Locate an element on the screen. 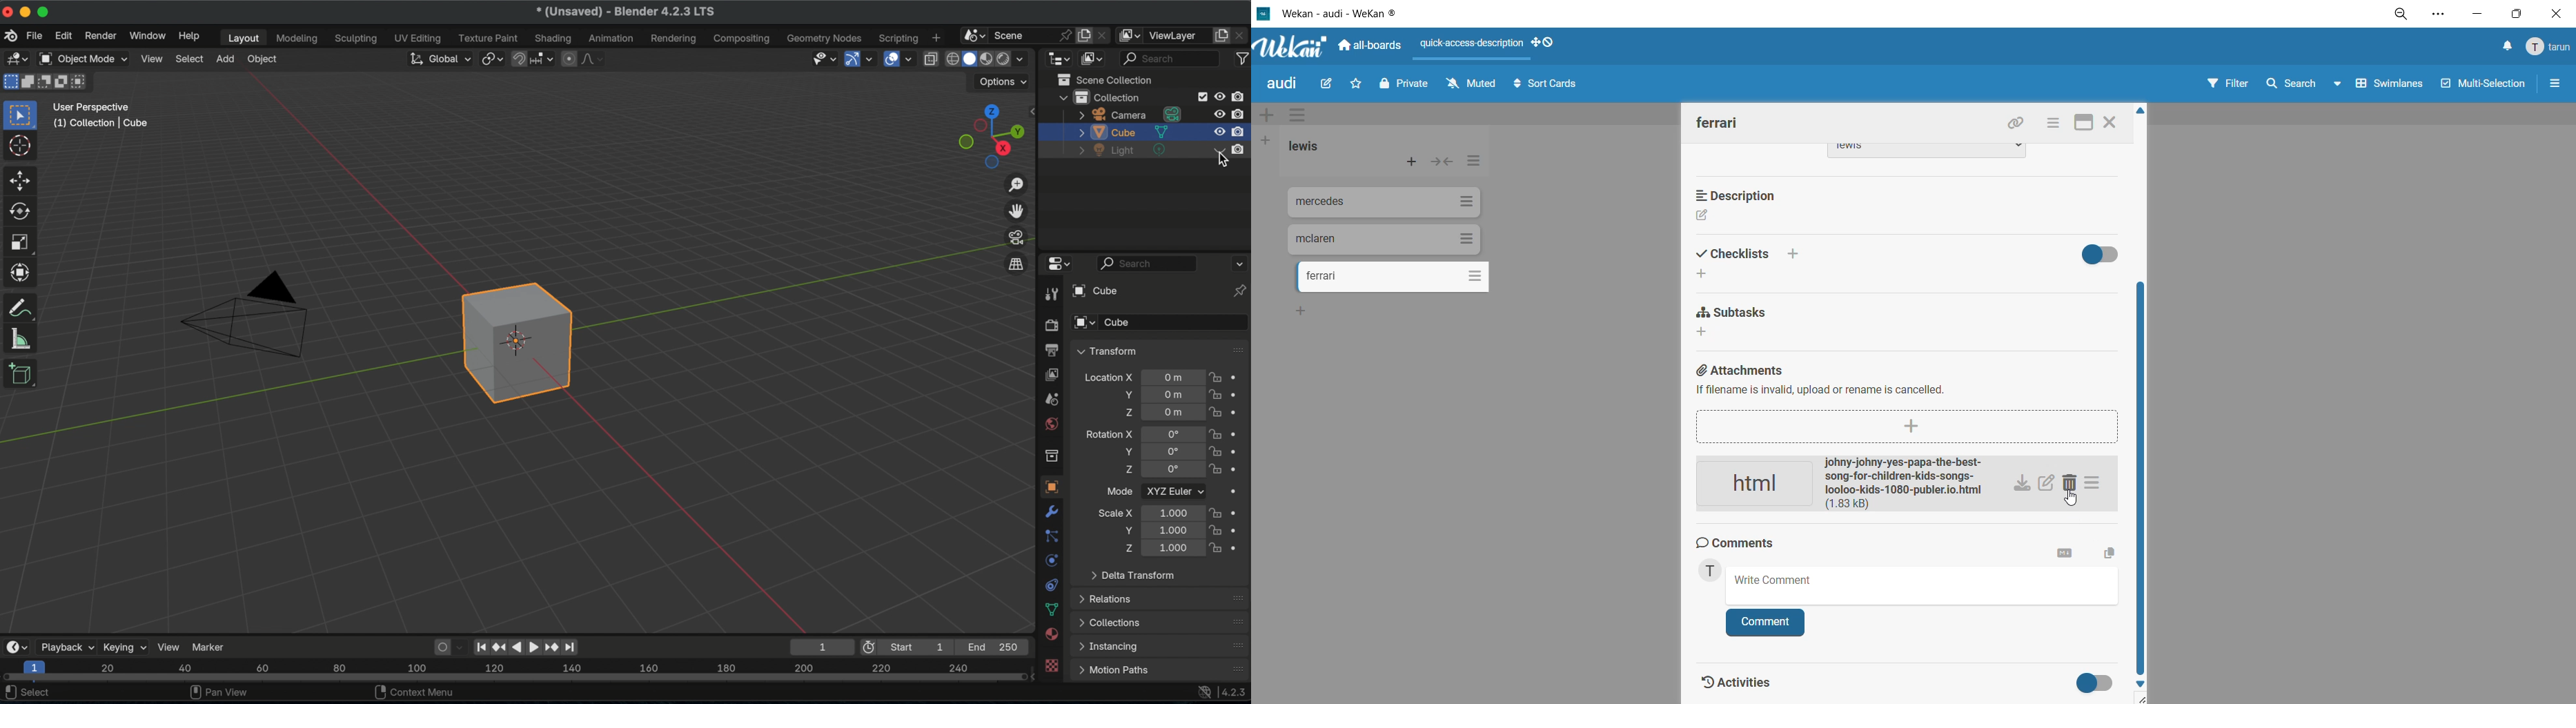 The image size is (2576, 728). drag handle is located at coordinates (1237, 350).